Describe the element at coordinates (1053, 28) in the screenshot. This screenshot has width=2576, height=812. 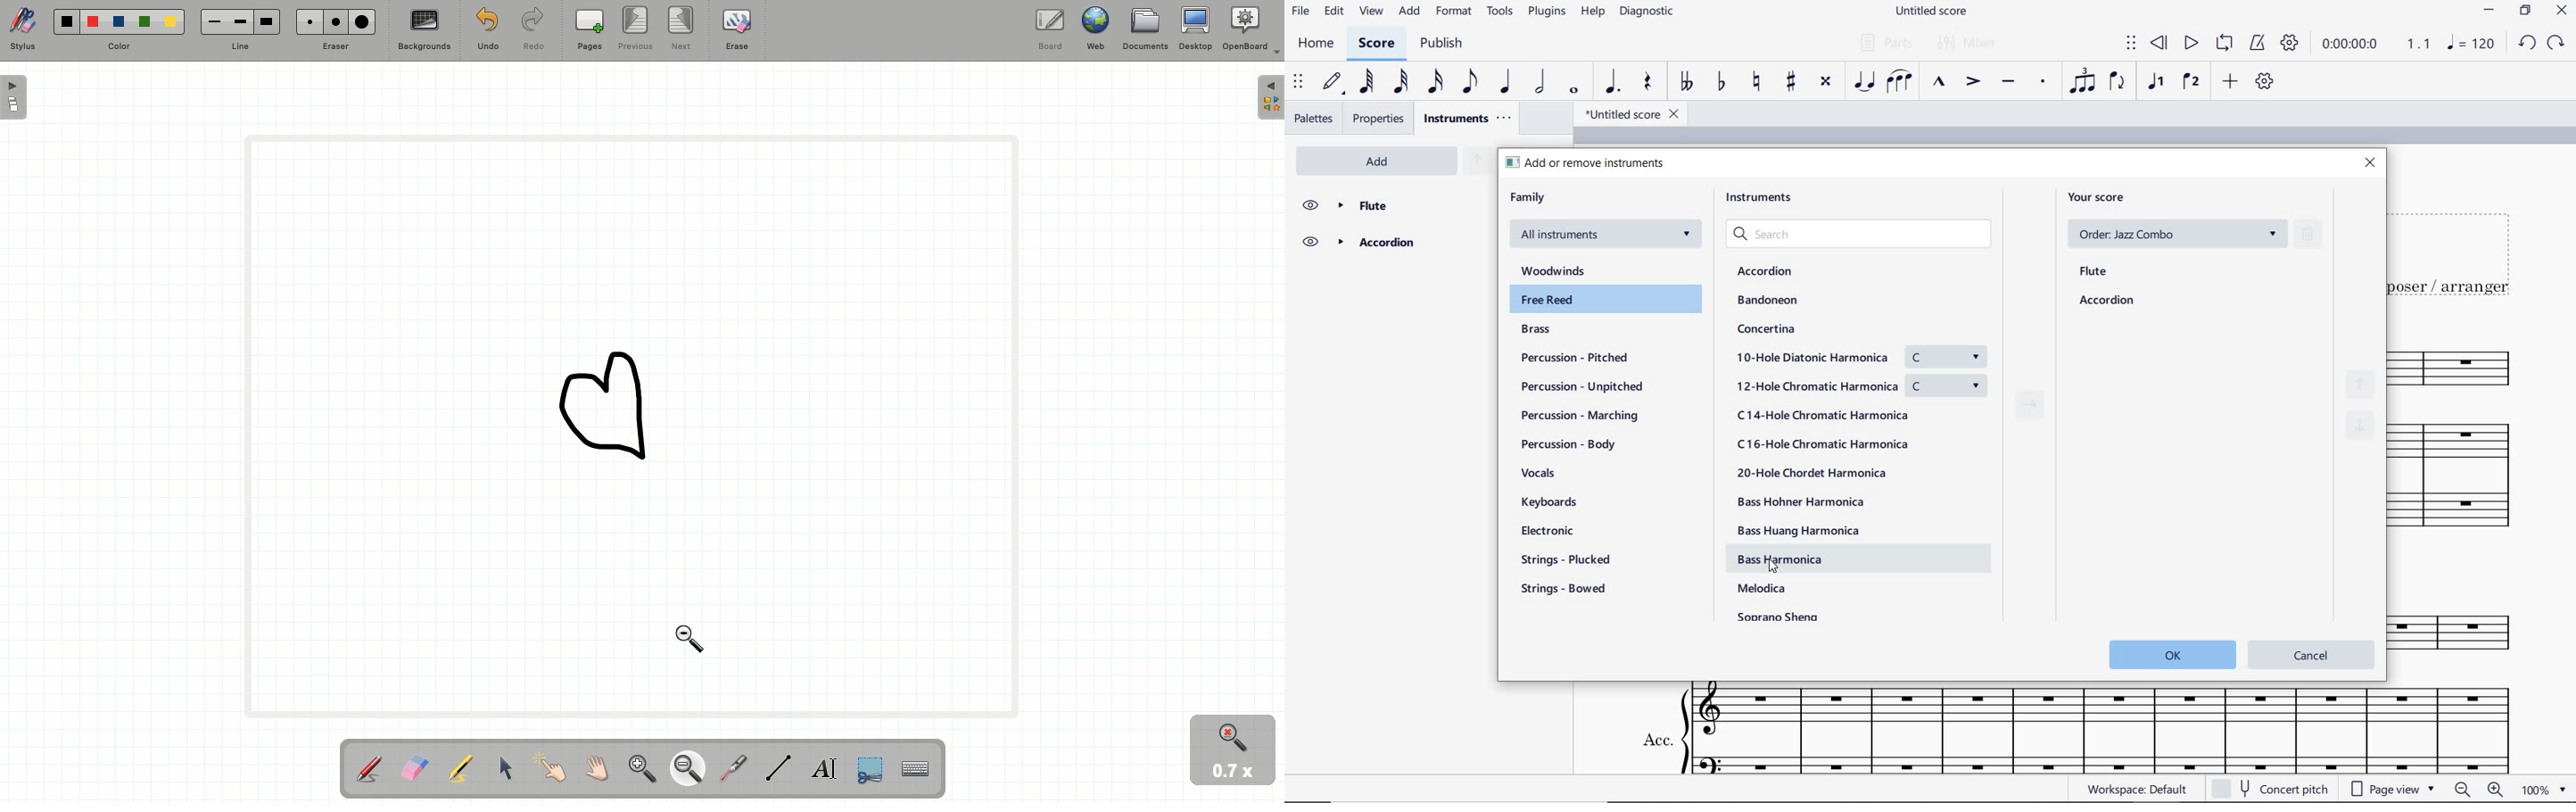
I see `Board` at that location.